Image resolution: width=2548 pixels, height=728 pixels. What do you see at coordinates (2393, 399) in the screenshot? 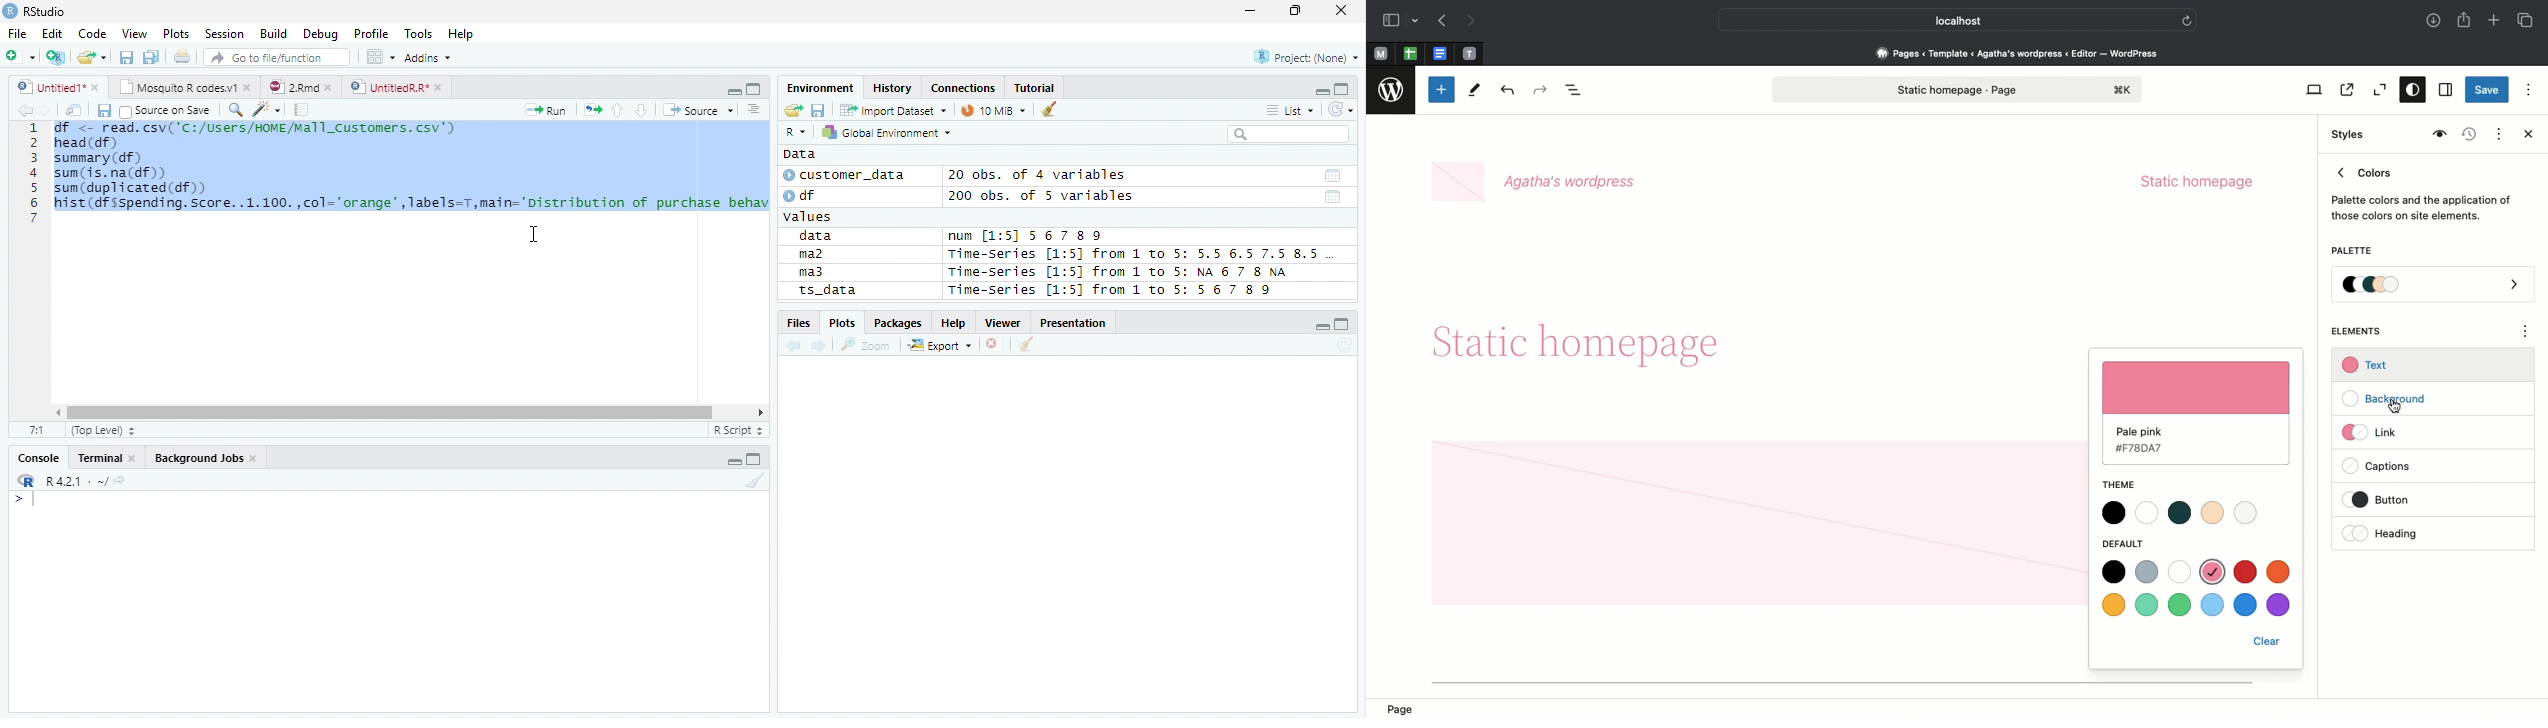
I see `Background` at bounding box center [2393, 399].